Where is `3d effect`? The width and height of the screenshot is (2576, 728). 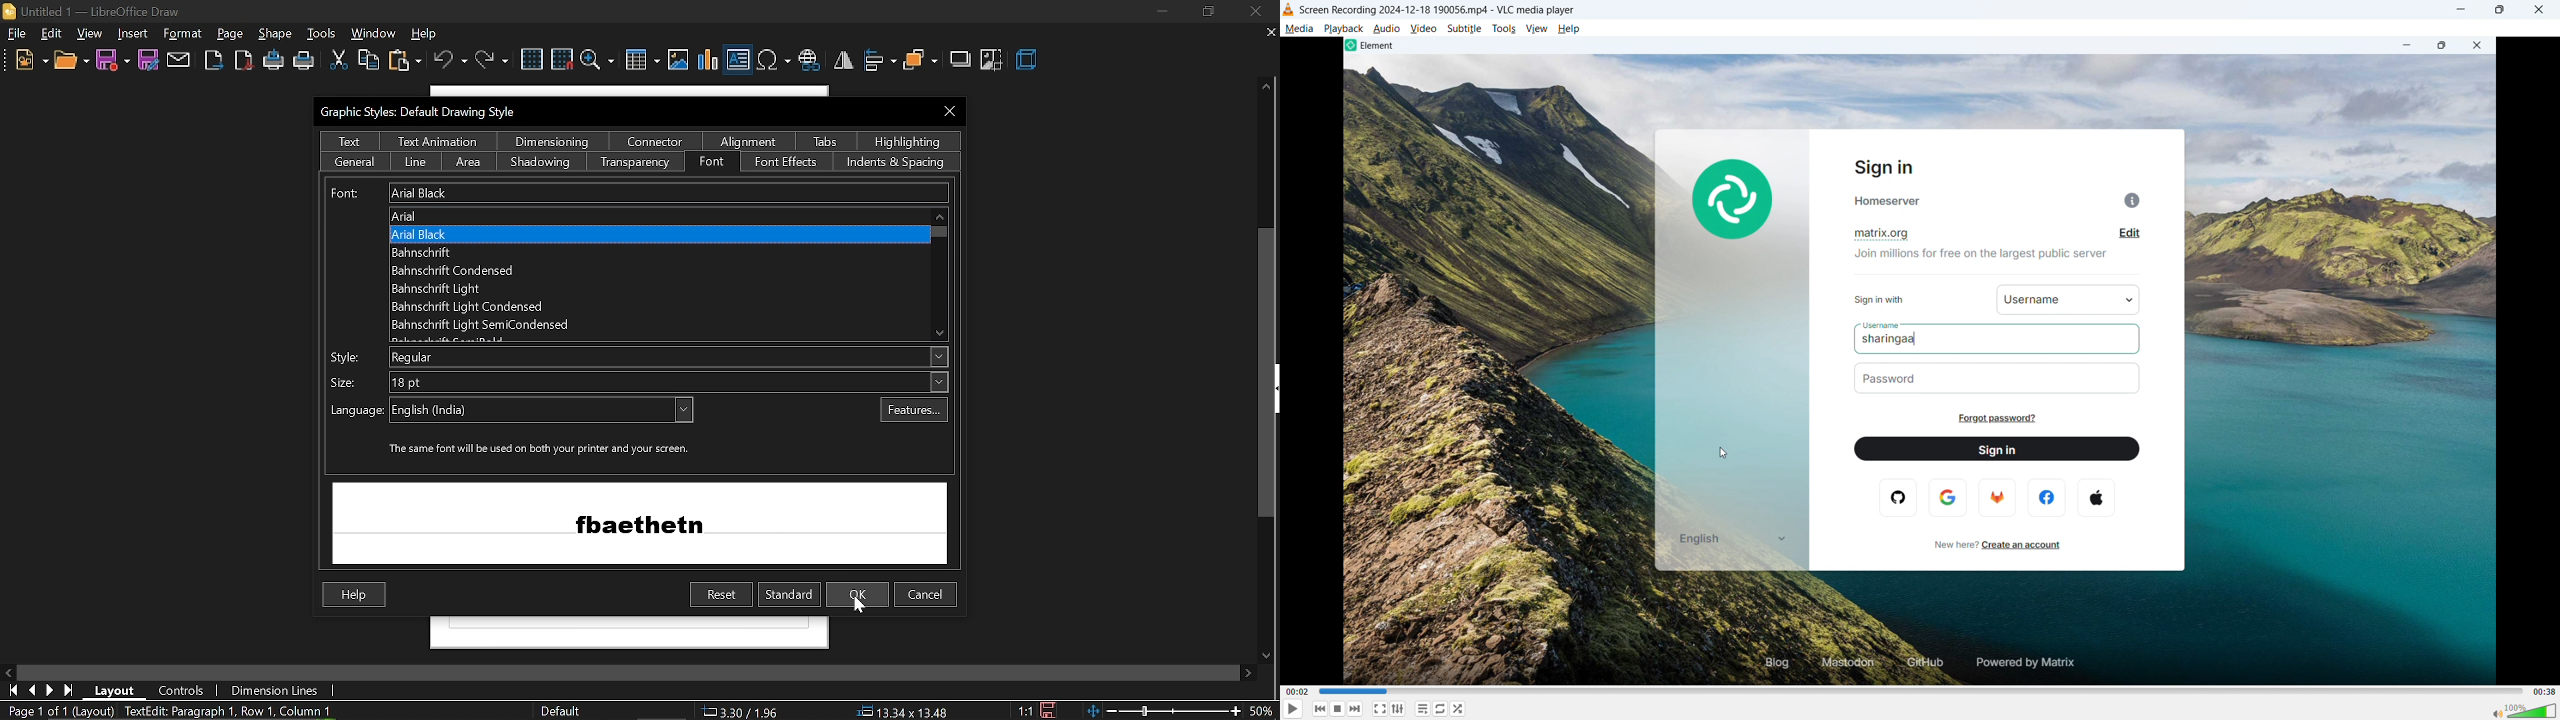
3d effect is located at coordinates (1028, 61).